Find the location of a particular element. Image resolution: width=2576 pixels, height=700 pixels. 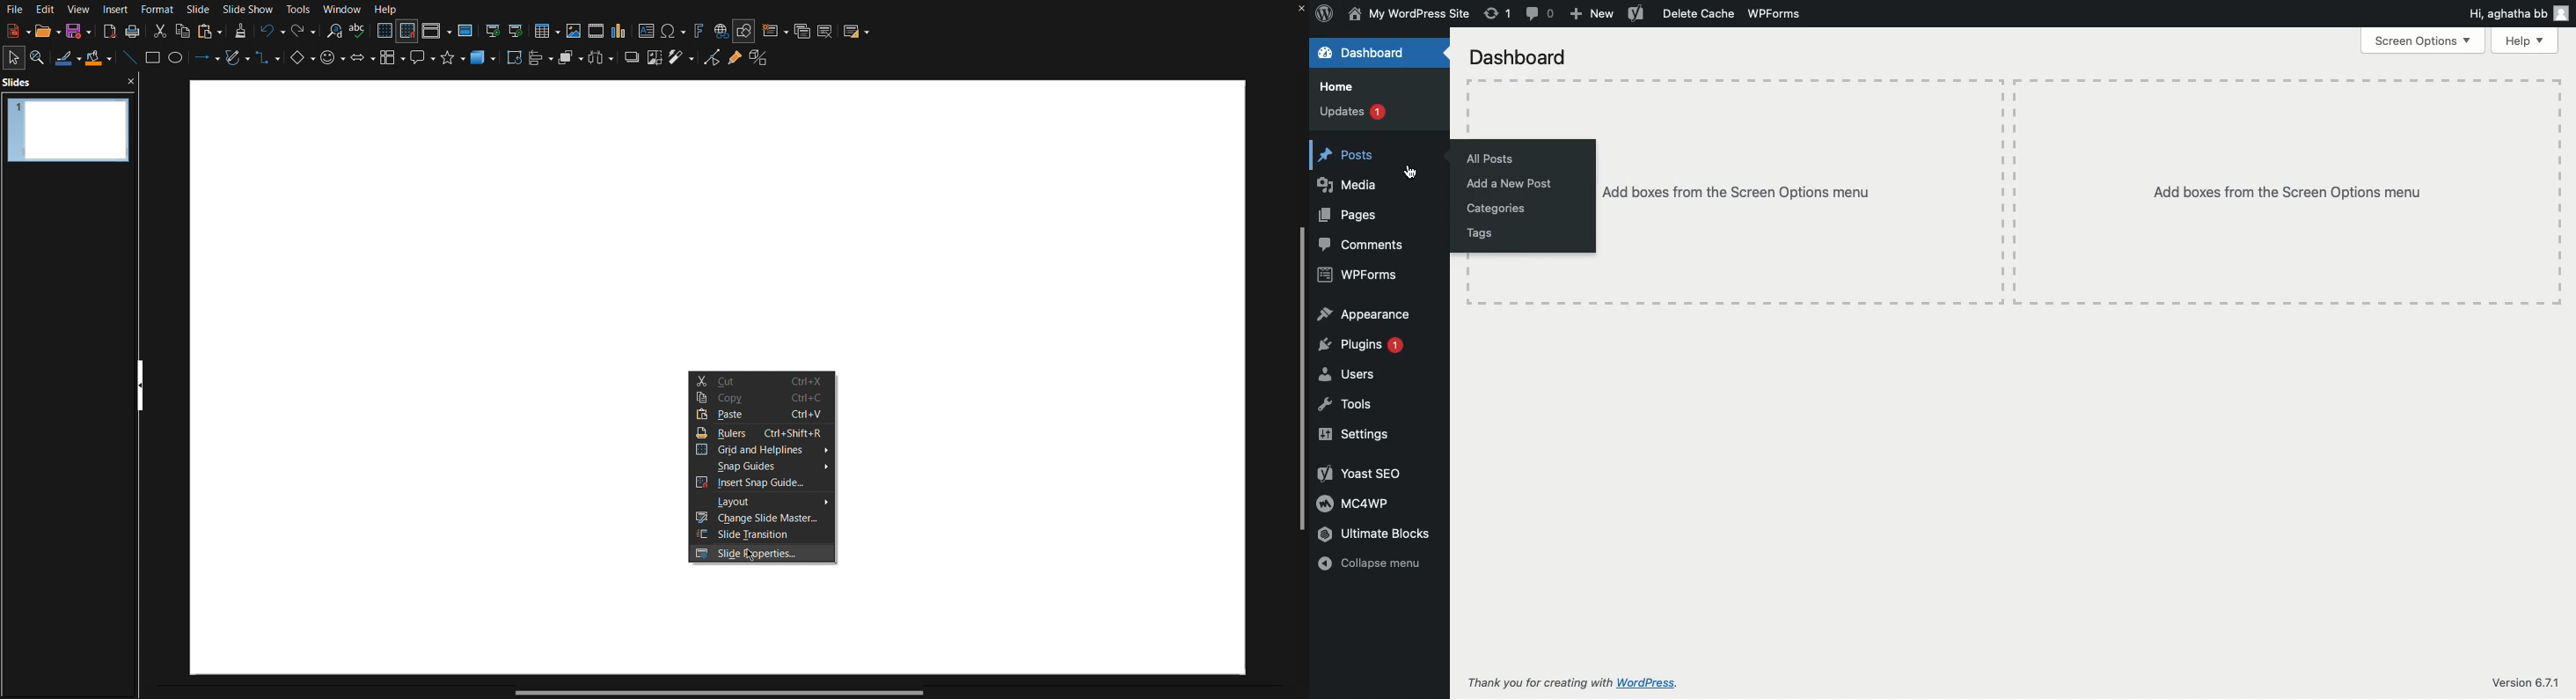

Comment is located at coordinates (1542, 13).